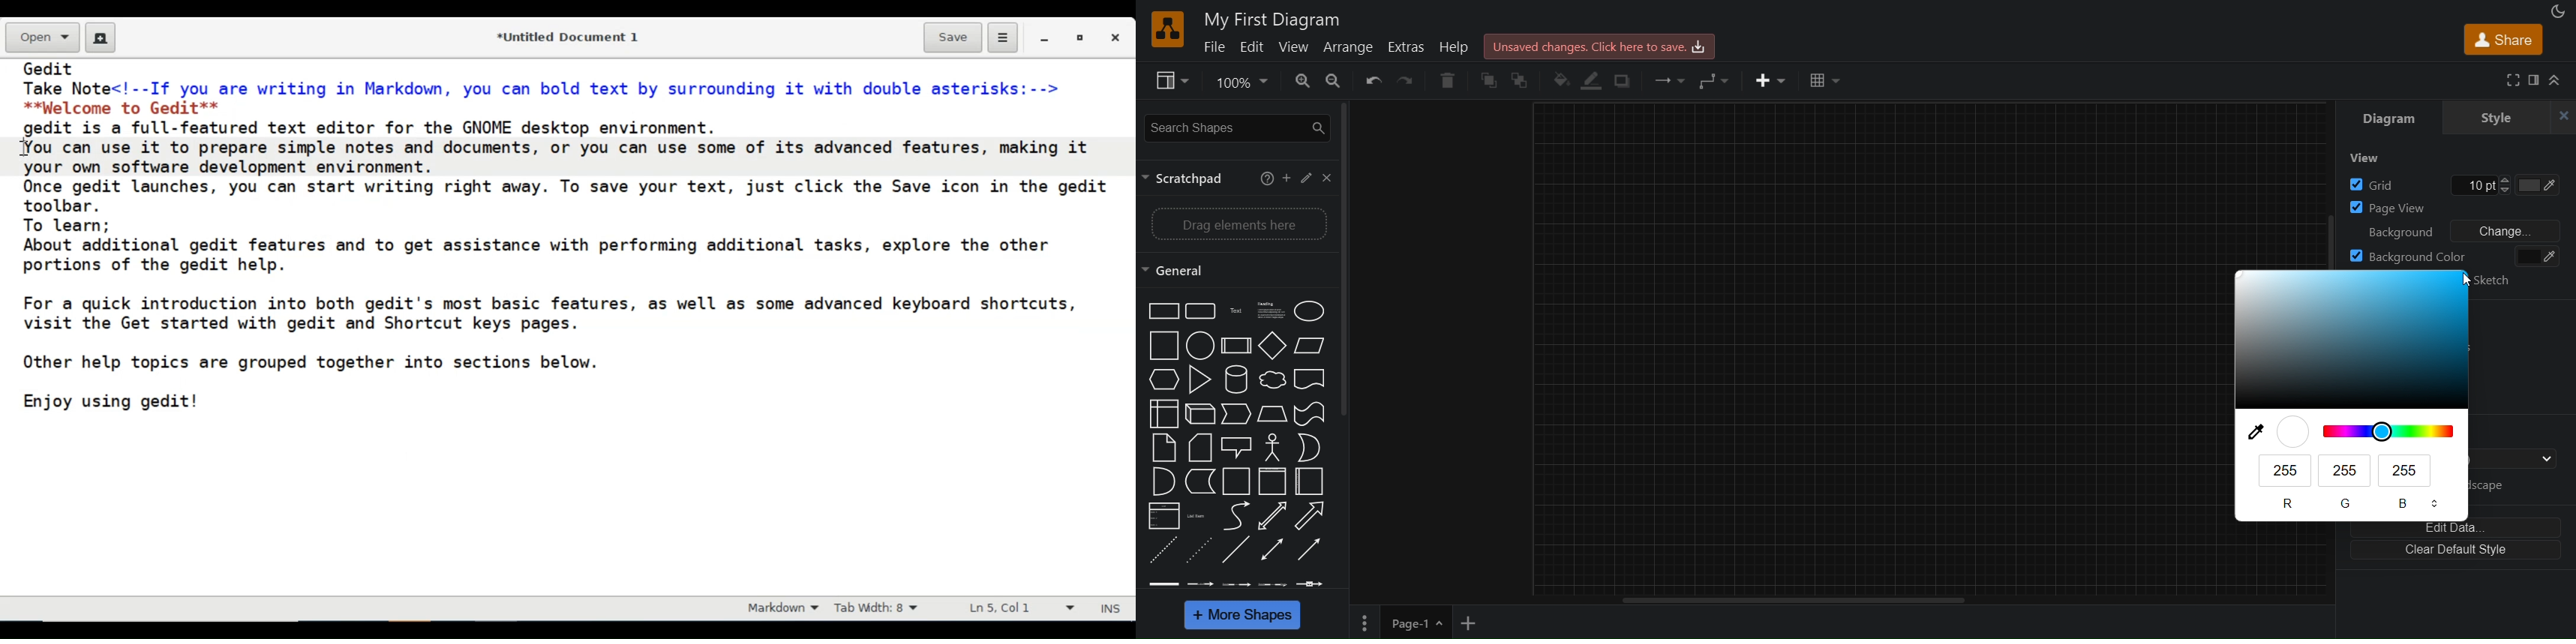 Image resolution: width=2576 pixels, height=644 pixels. What do you see at coordinates (1327, 178) in the screenshot?
I see `close` at bounding box center [1327, 178].